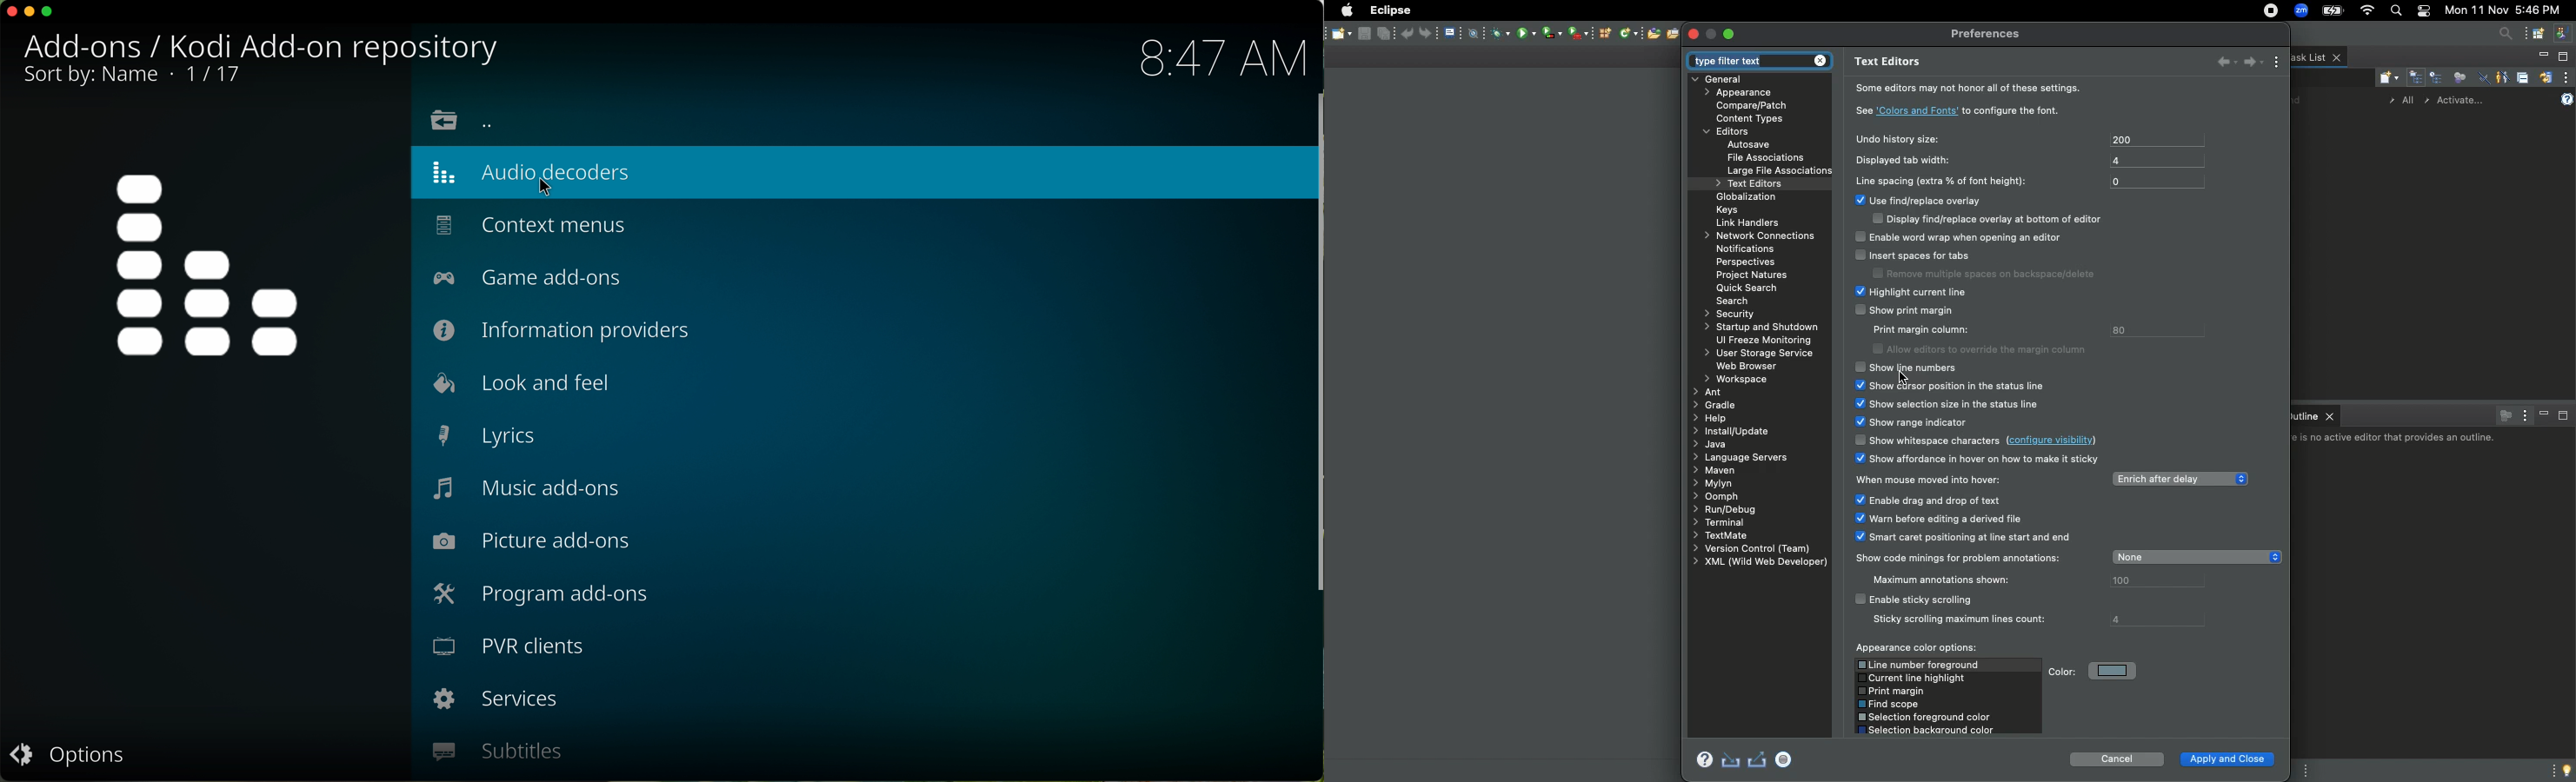  Describe the element at coordinates (1221, 56) in the screenshot. I see `hour` at that location.